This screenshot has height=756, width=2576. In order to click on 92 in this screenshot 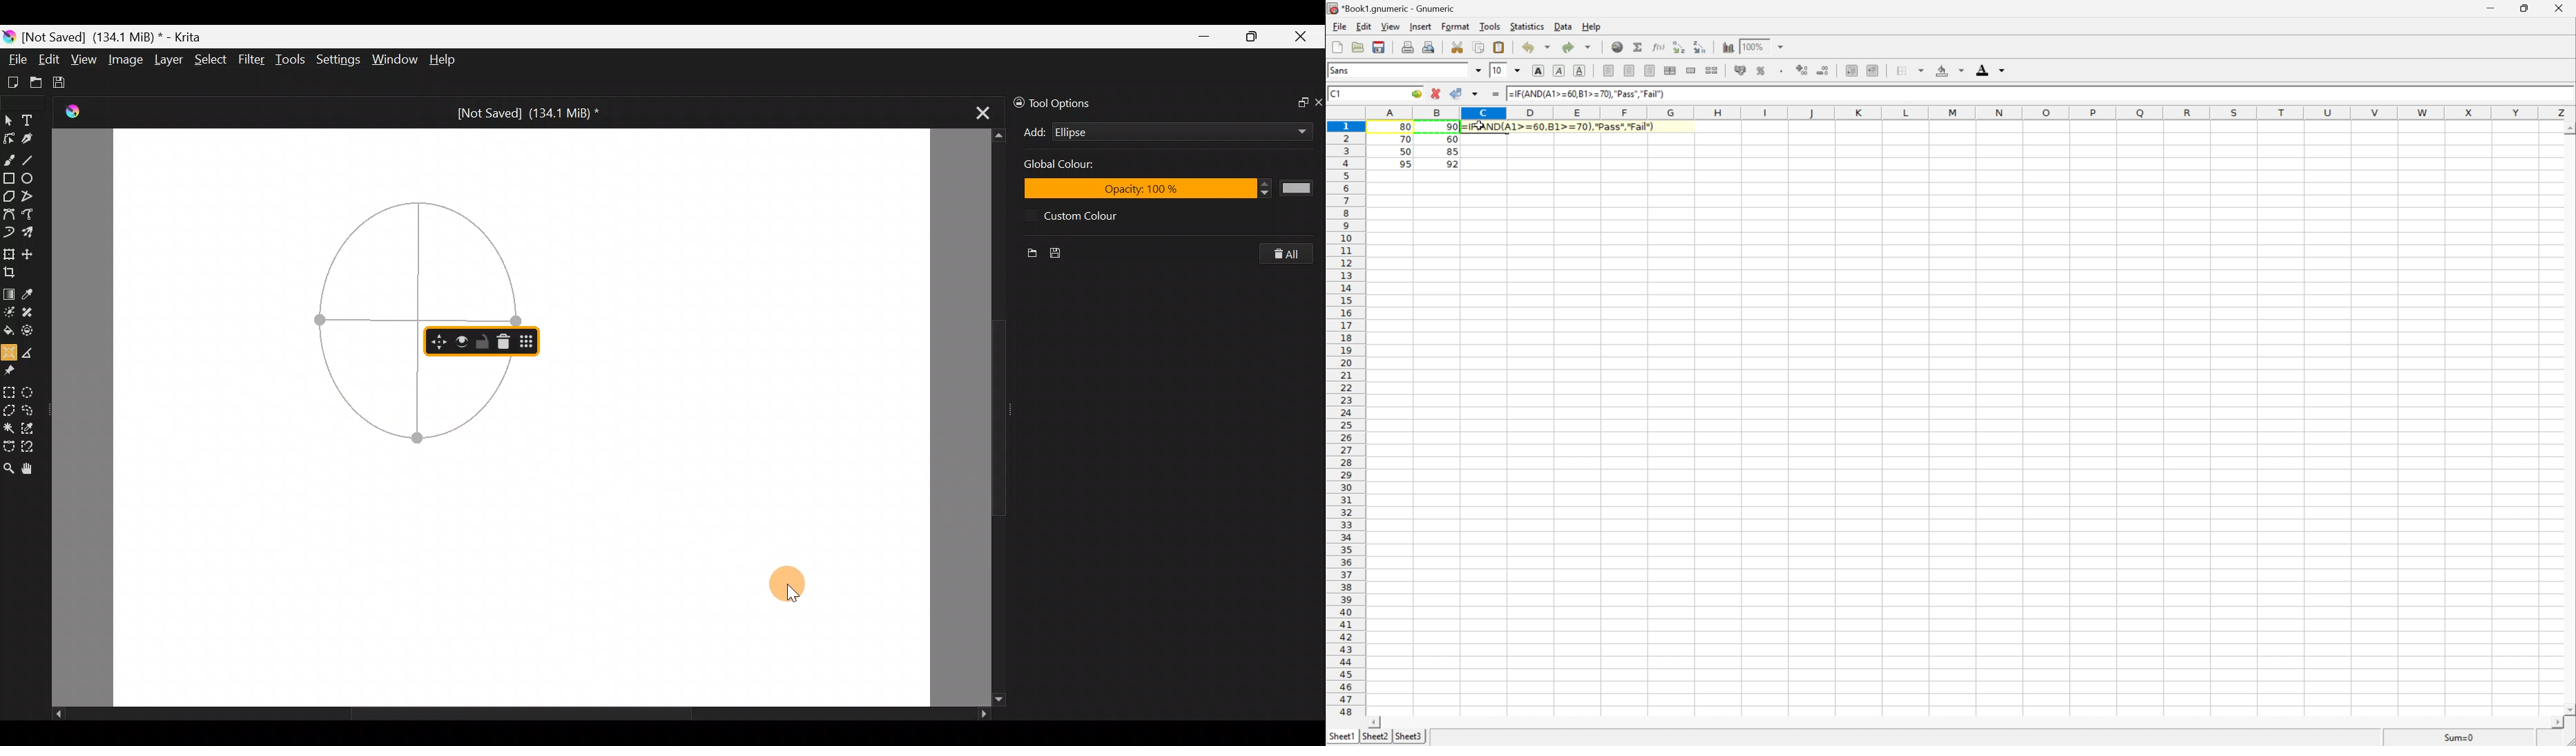, I will do `click(1452, 164)`.